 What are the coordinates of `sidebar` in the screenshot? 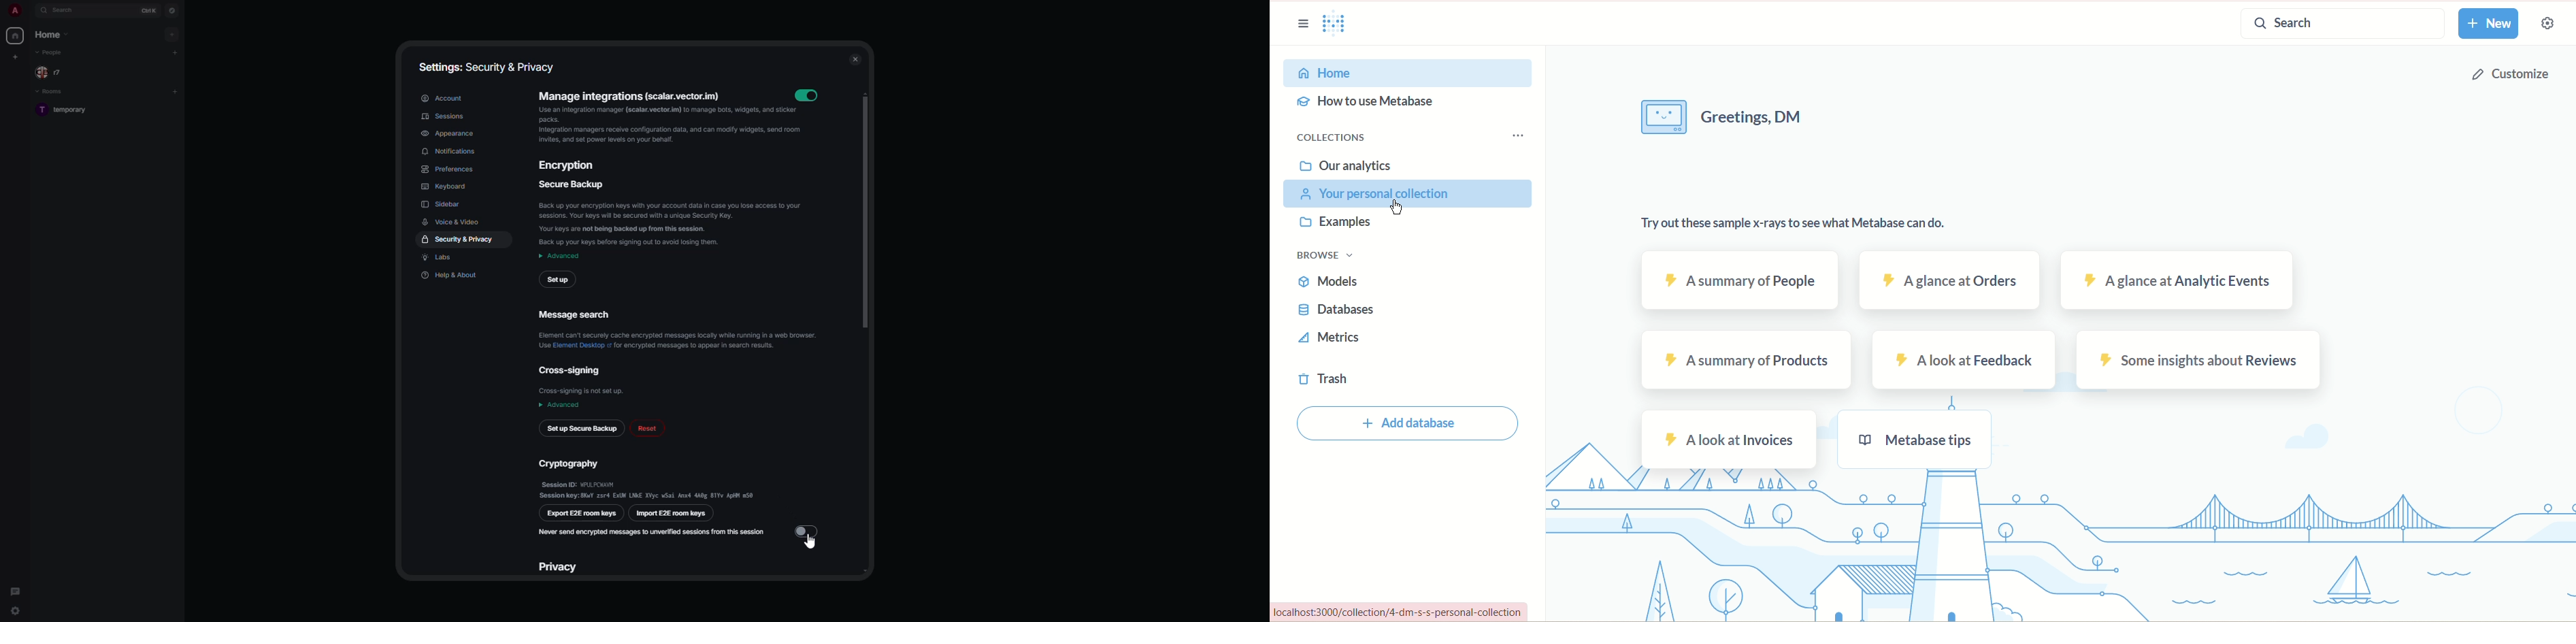 It's located at (443, 204).